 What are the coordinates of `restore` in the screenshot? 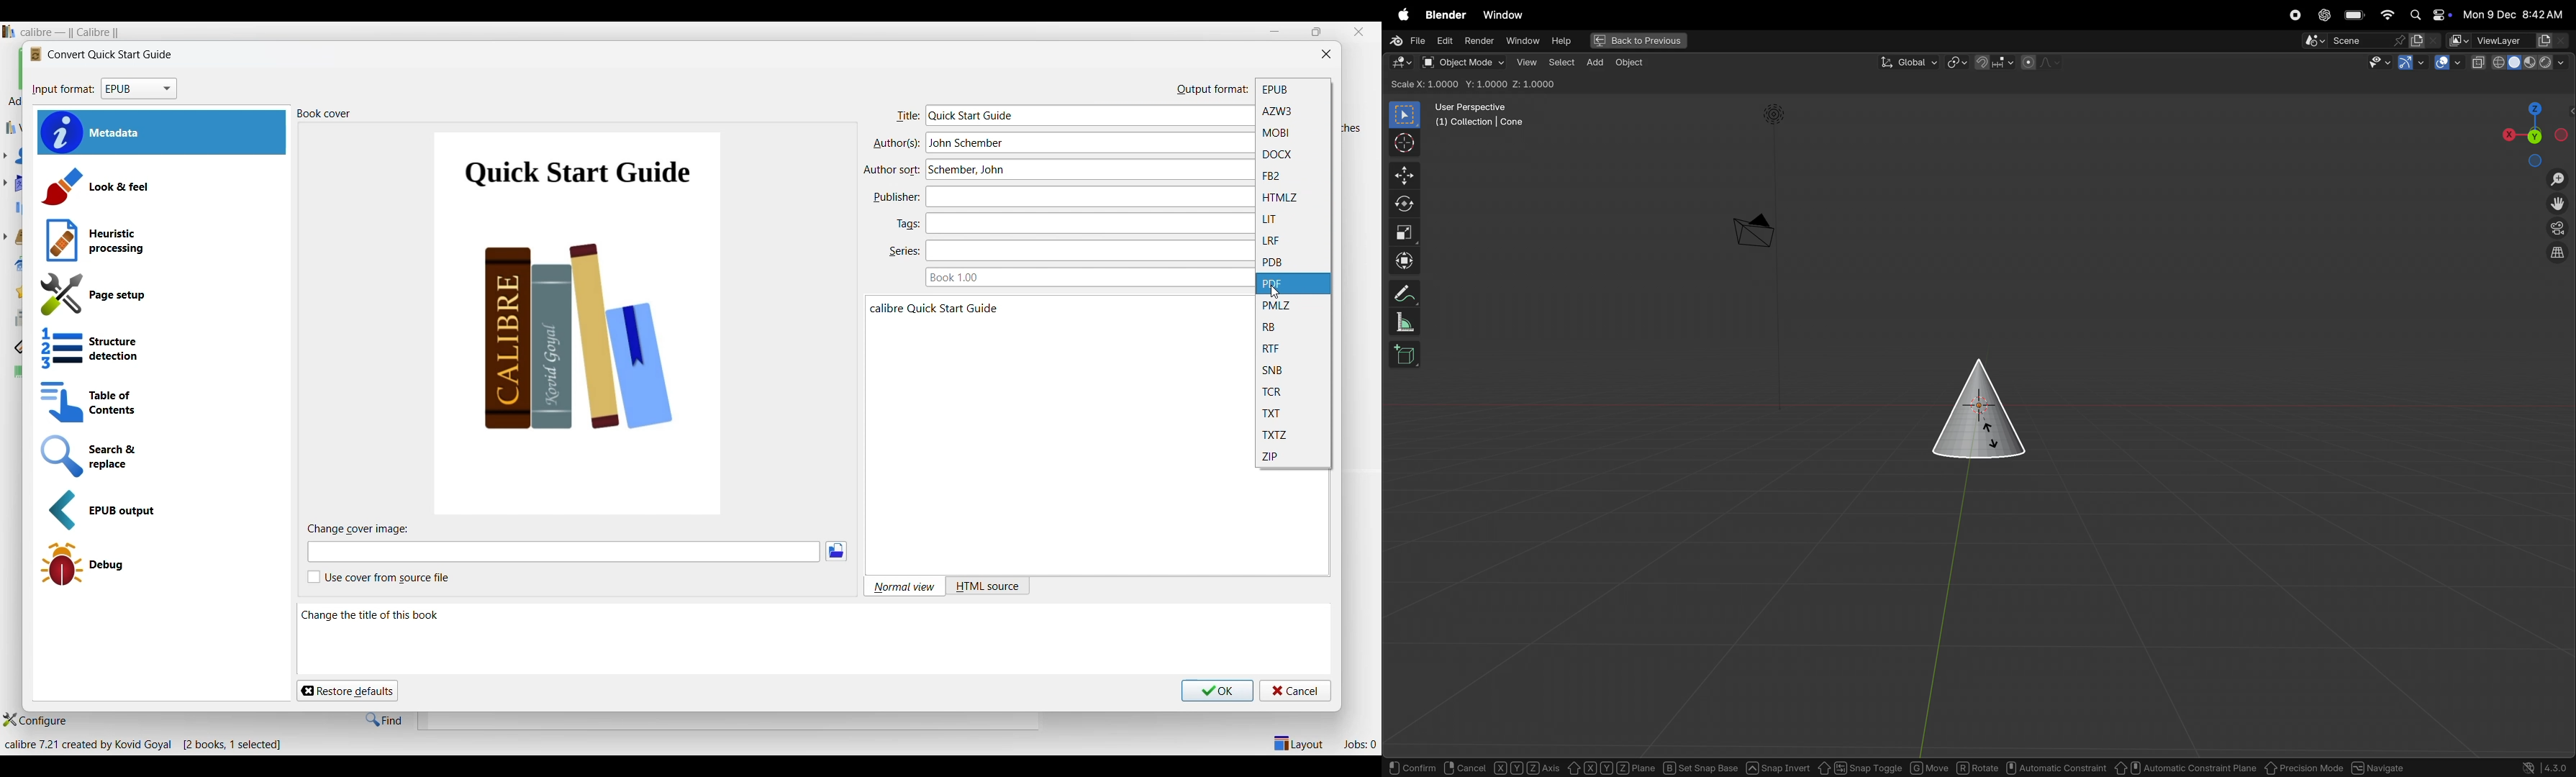 It's located at (1317, 32).